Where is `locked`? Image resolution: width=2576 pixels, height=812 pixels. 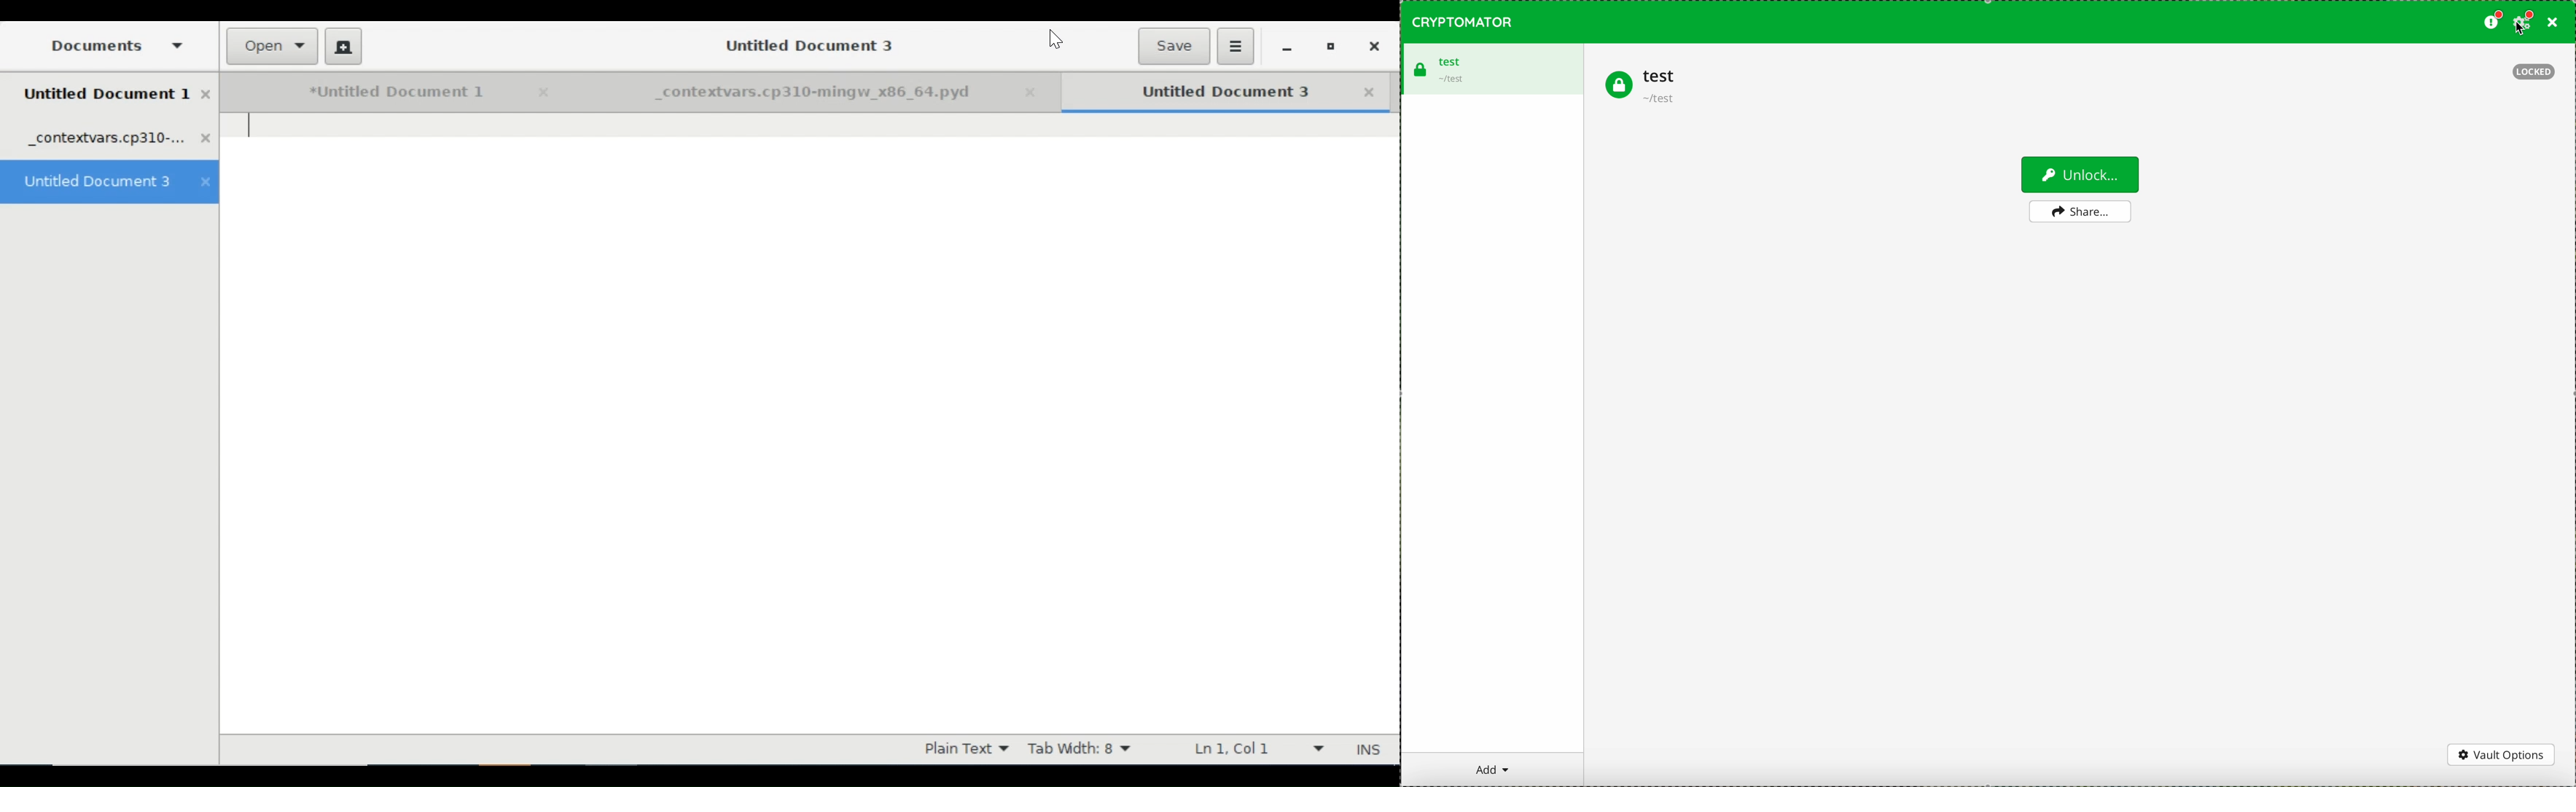 locked is located at coordinates (2534, 72).